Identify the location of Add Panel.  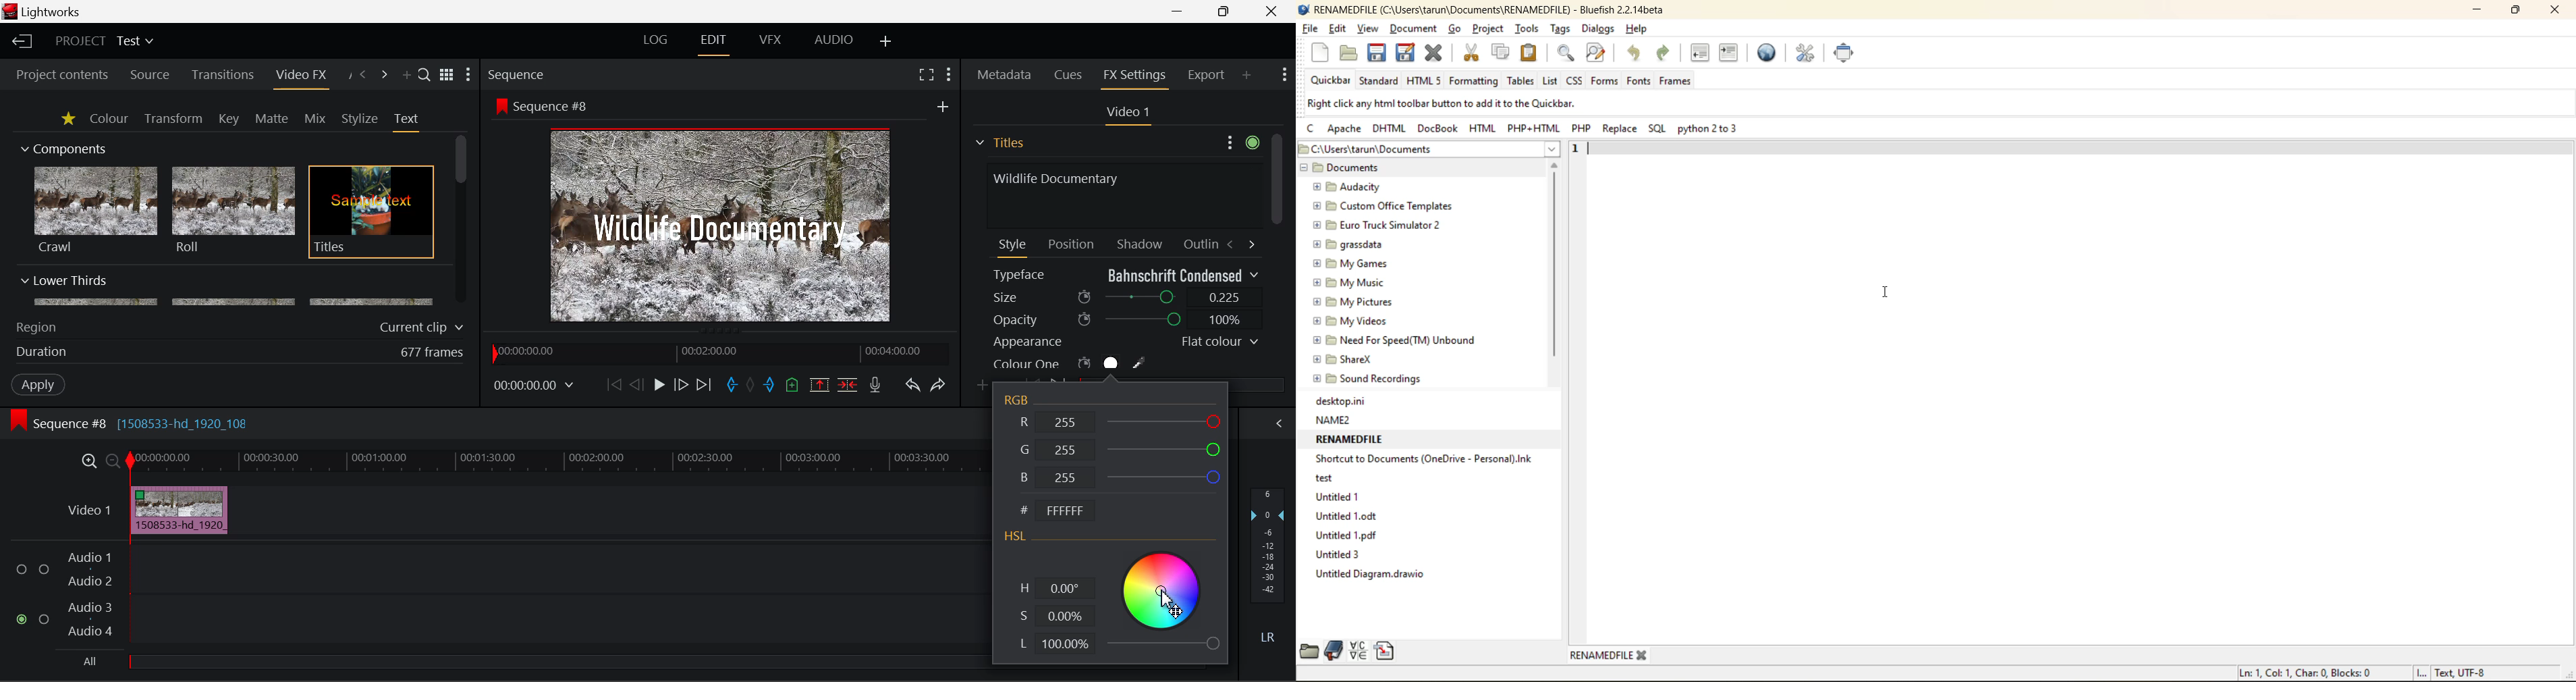
(1246, 74).